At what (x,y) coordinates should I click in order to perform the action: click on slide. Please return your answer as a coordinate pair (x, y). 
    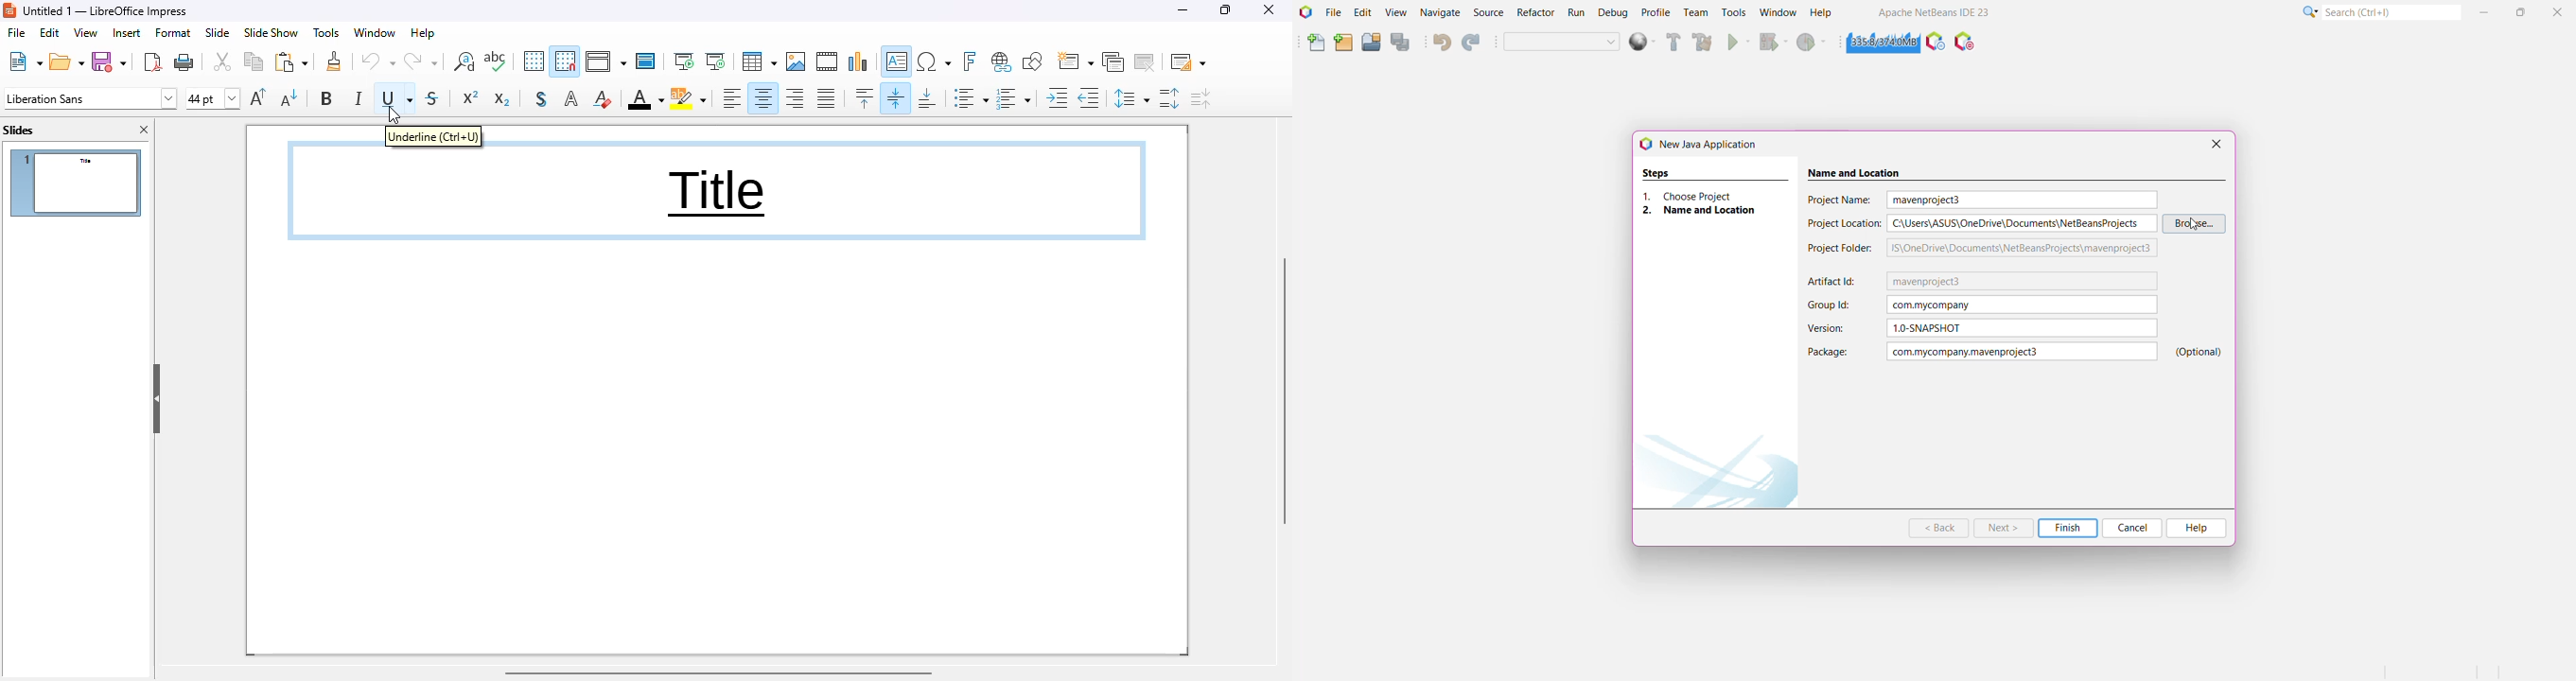
    Looking at the image, I should click on (219, 32).